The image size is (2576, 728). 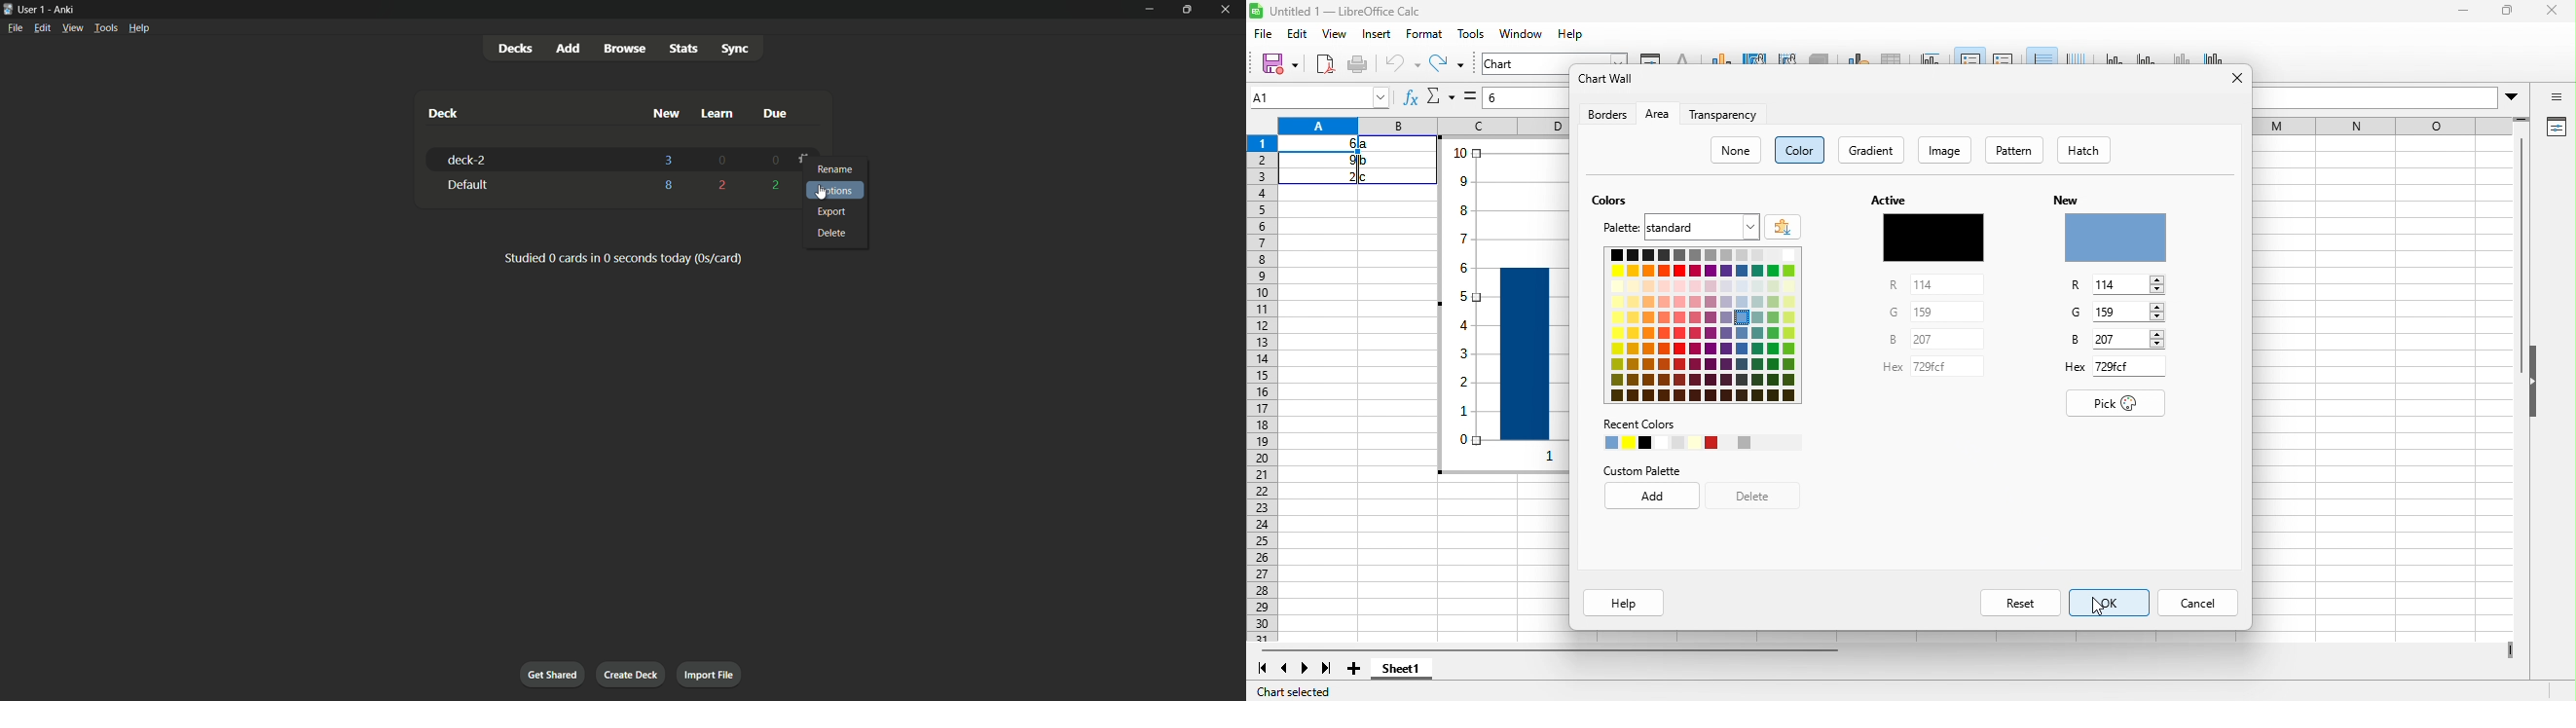 What do you see at coordinates (1365, 161) in the screenshot?
I see `b` at bounding box center [1365, 161].